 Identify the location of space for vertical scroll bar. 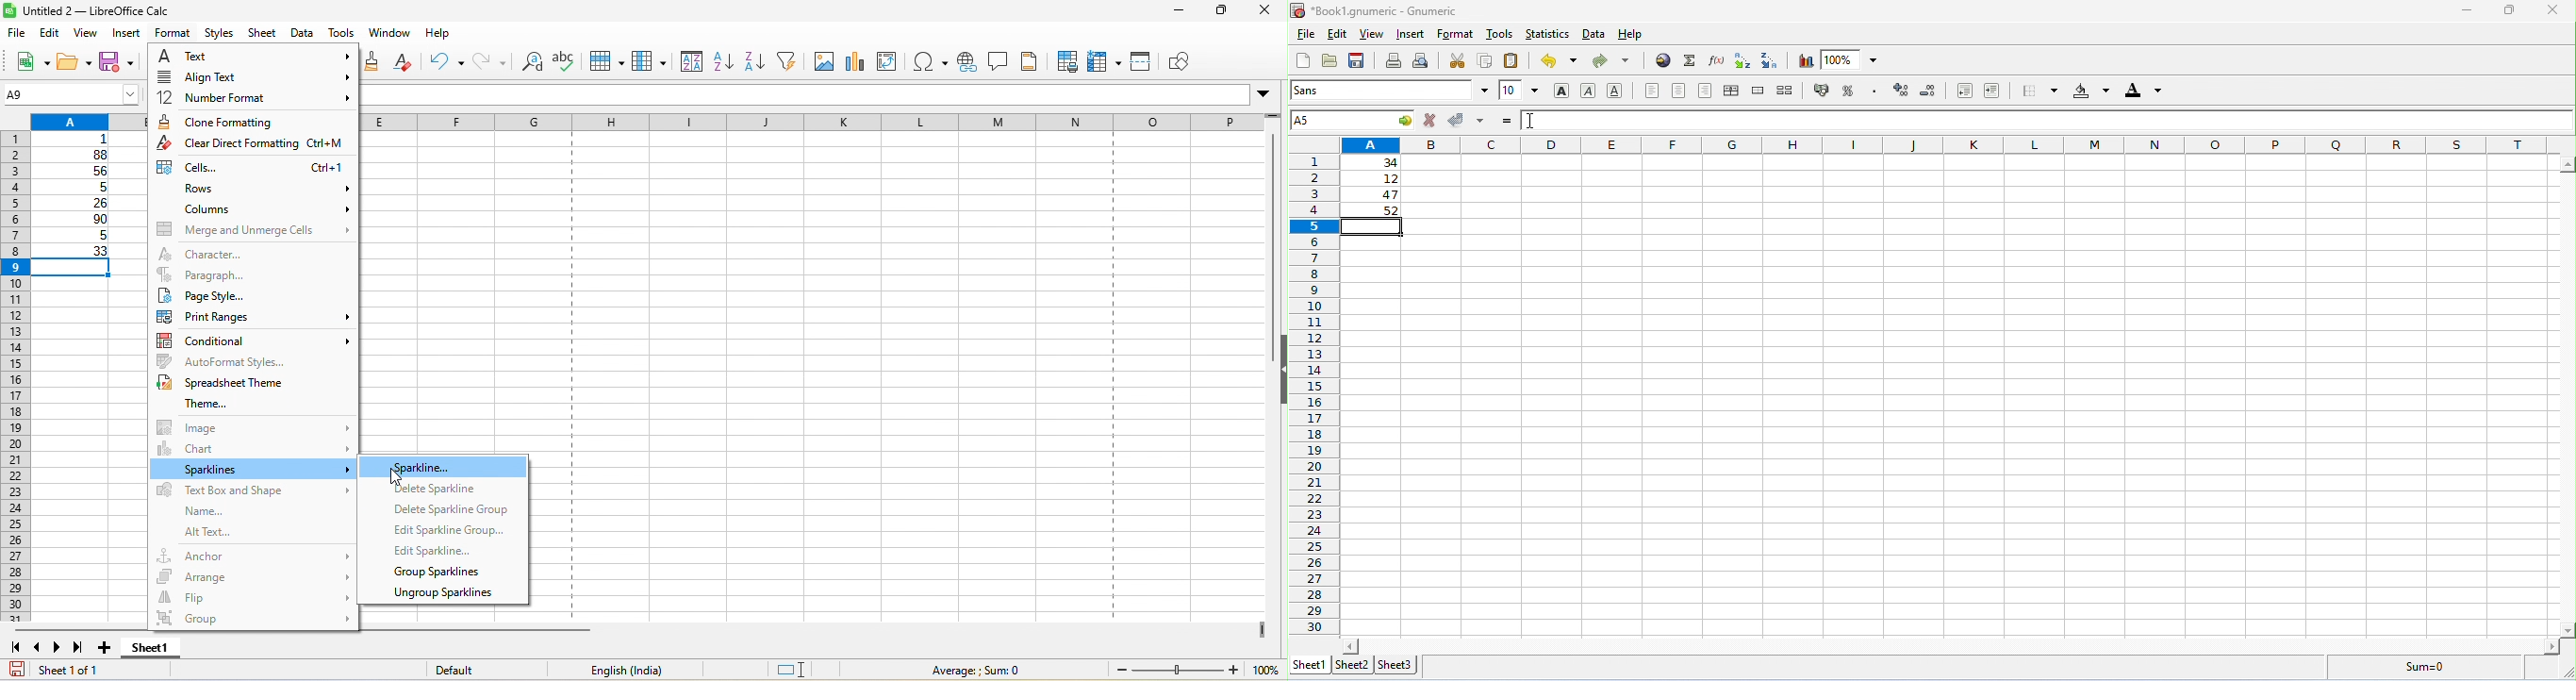
(2568, 399).